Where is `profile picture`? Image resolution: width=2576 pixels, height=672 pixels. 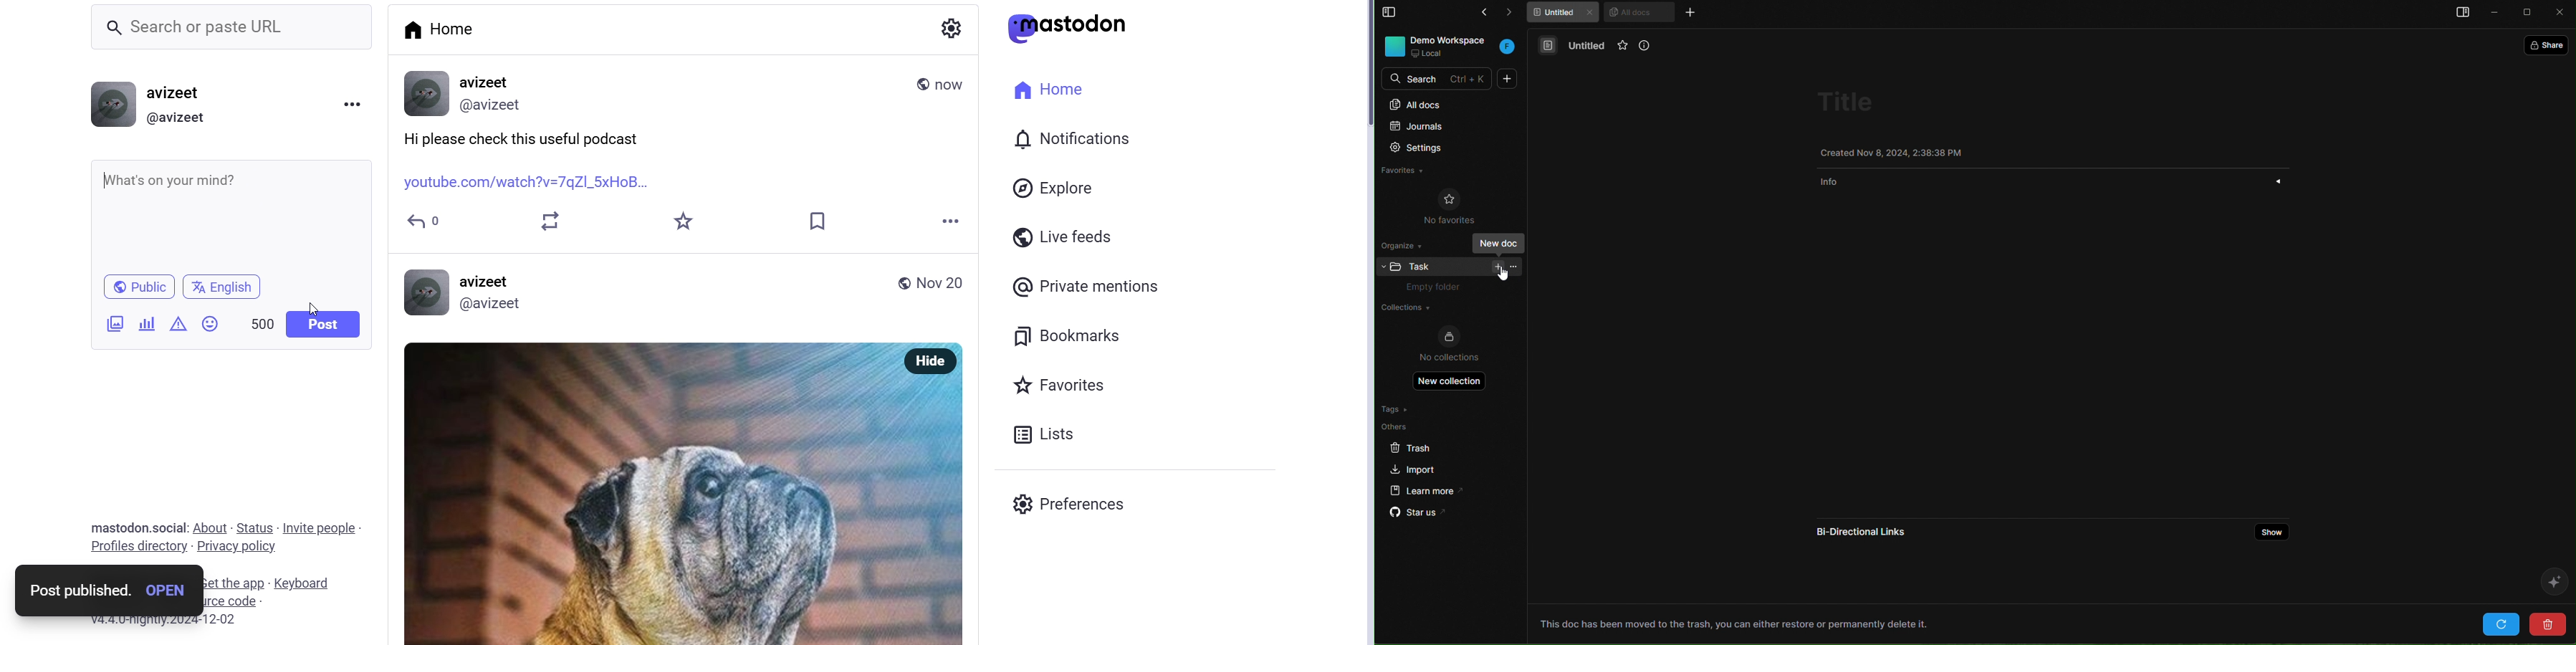 profile picture is located at coordinates (423, 292).